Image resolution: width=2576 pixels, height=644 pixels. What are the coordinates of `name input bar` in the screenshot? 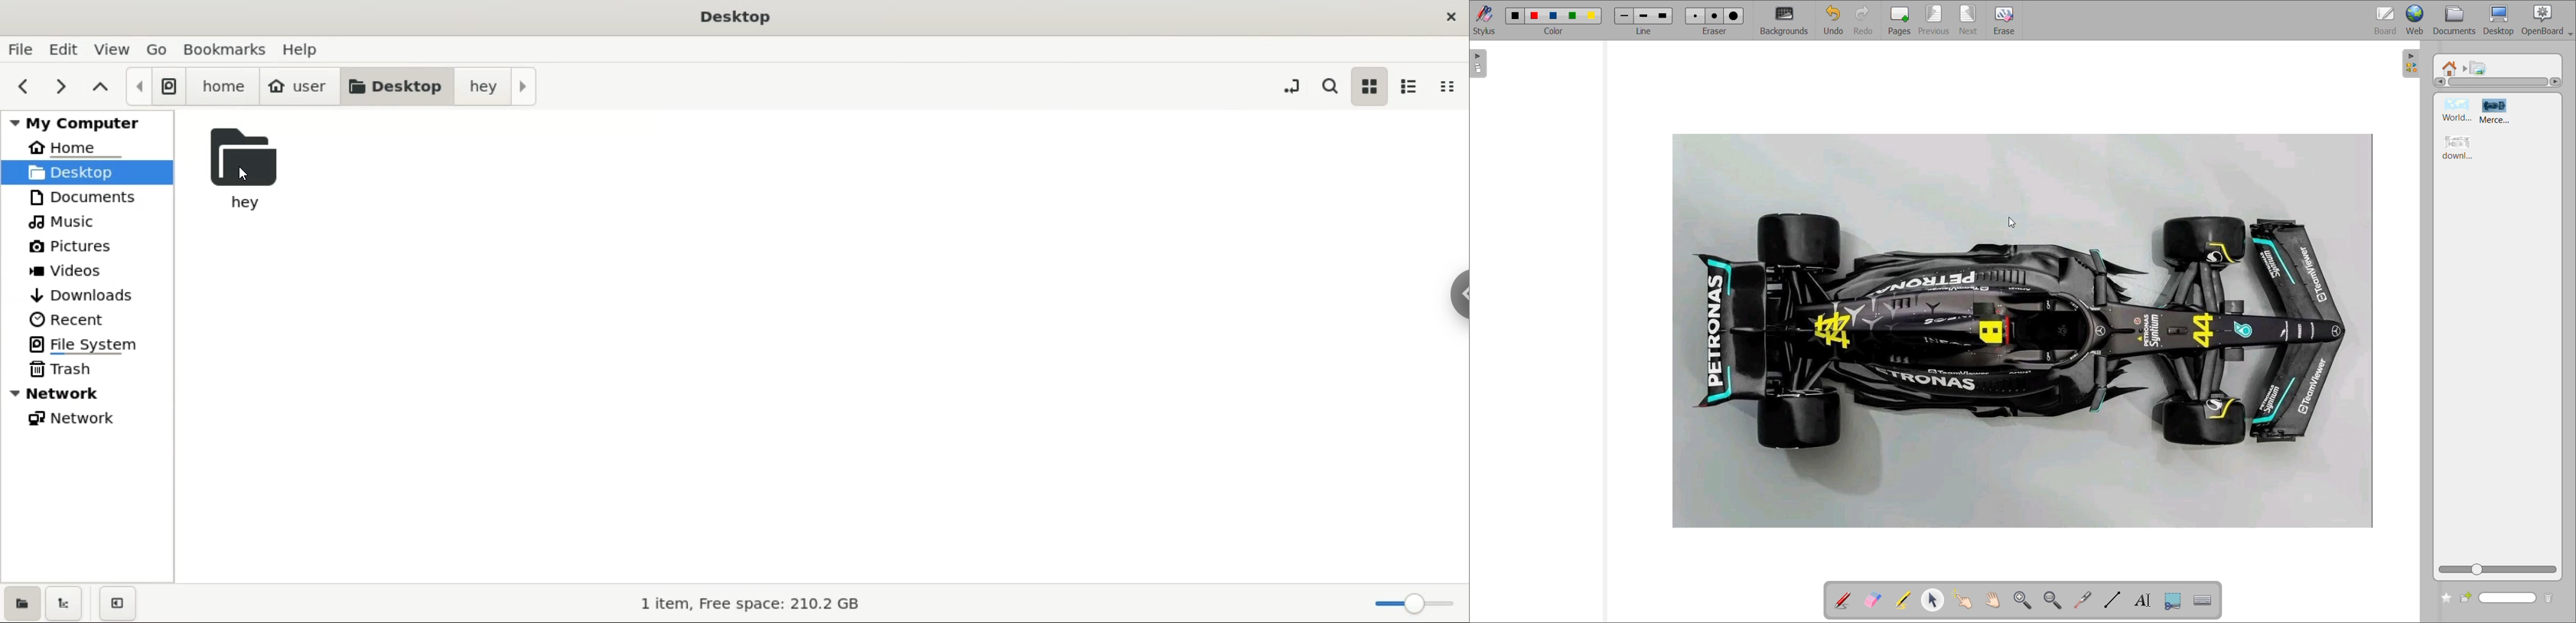 It's located at (2507, 598).